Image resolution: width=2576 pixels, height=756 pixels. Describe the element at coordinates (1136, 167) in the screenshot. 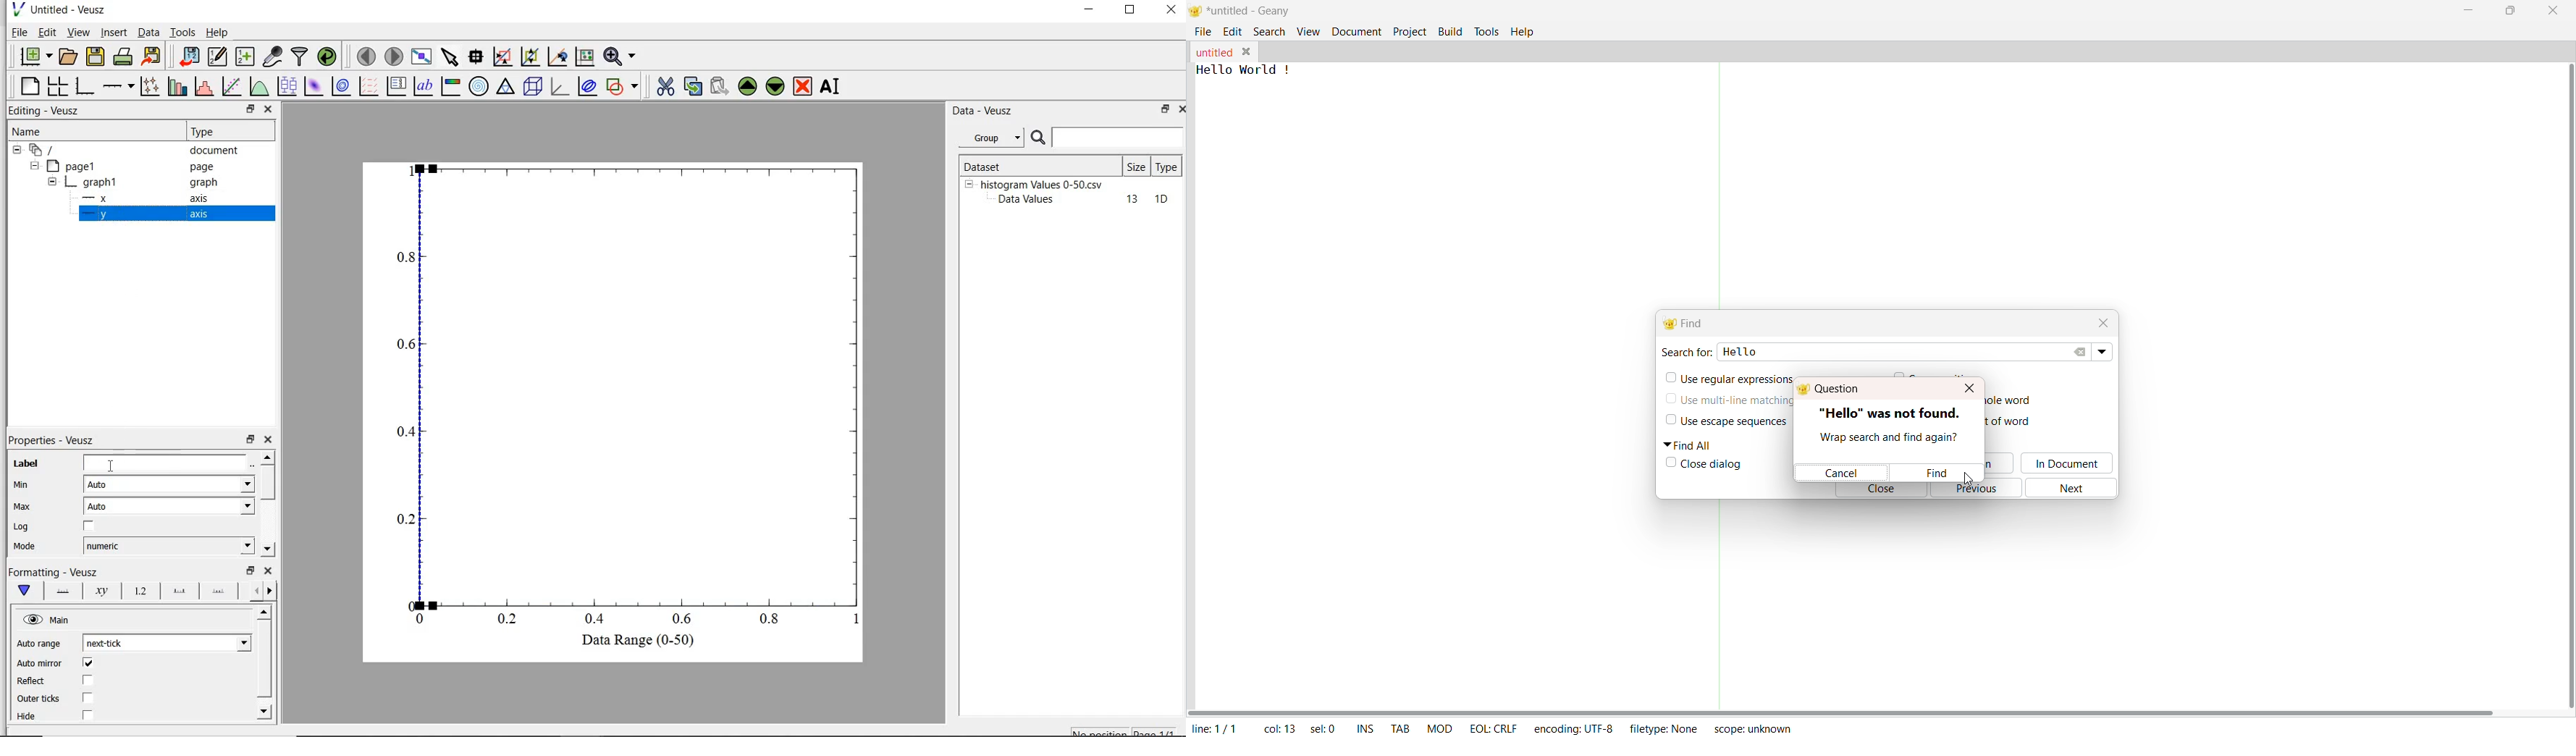

I see `size` at that location.